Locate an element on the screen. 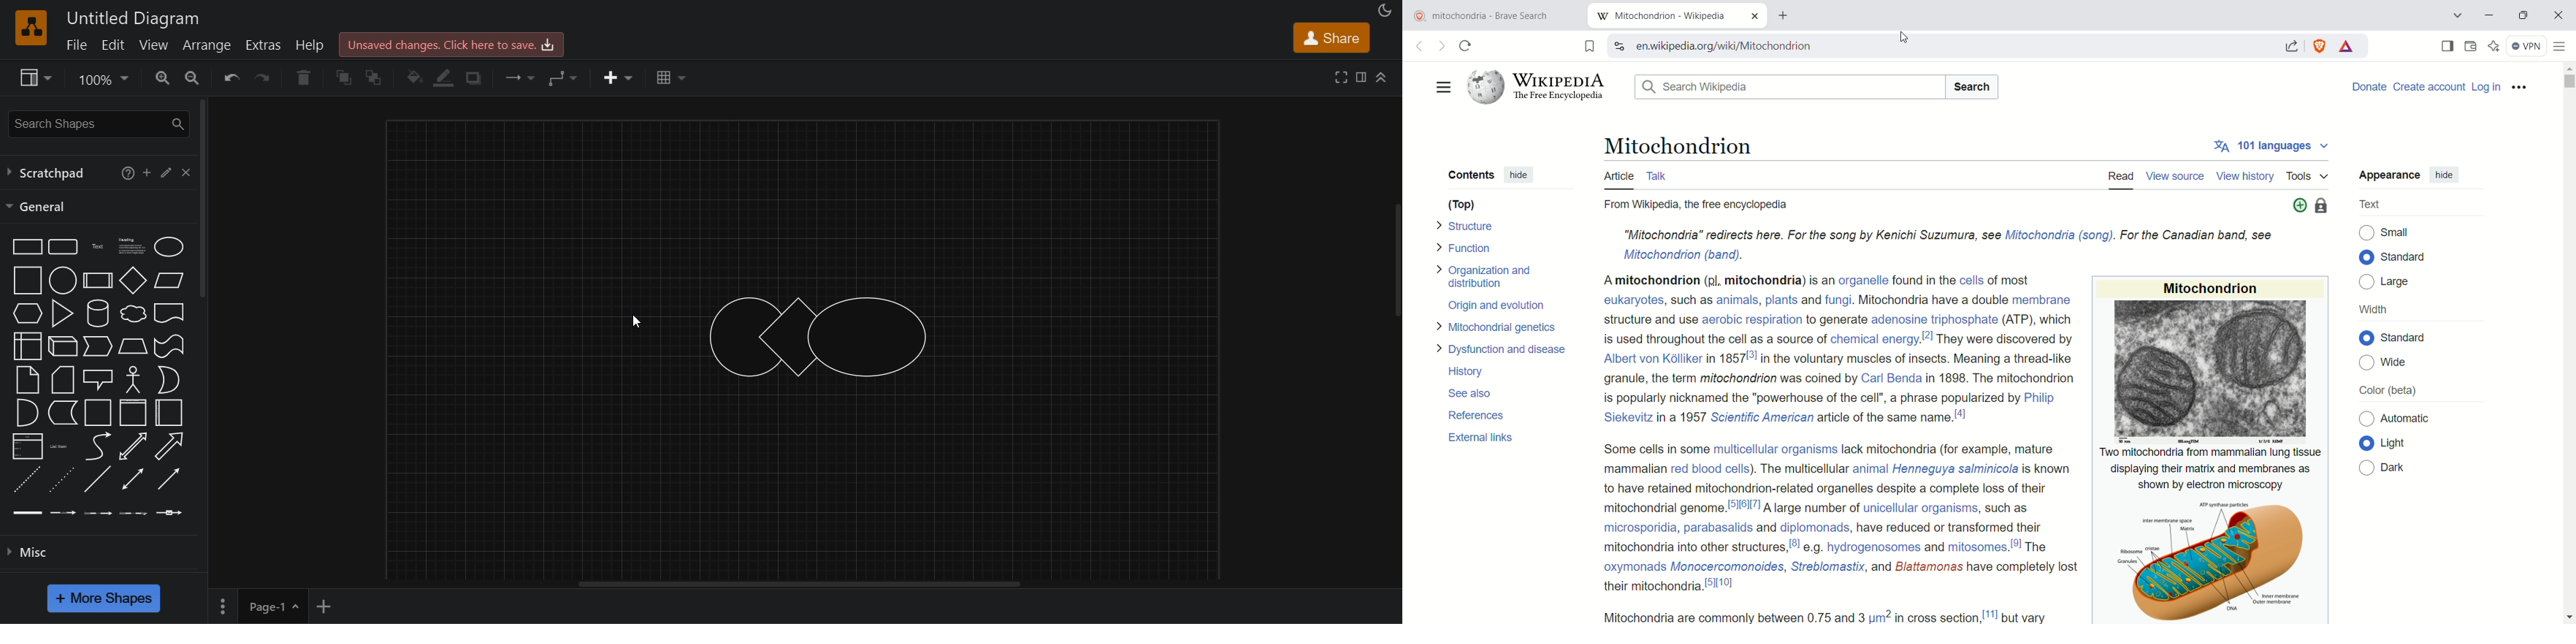 The width and height of the screenshot is (2576, 644). Vertical container is located at coordinates (134, 413).